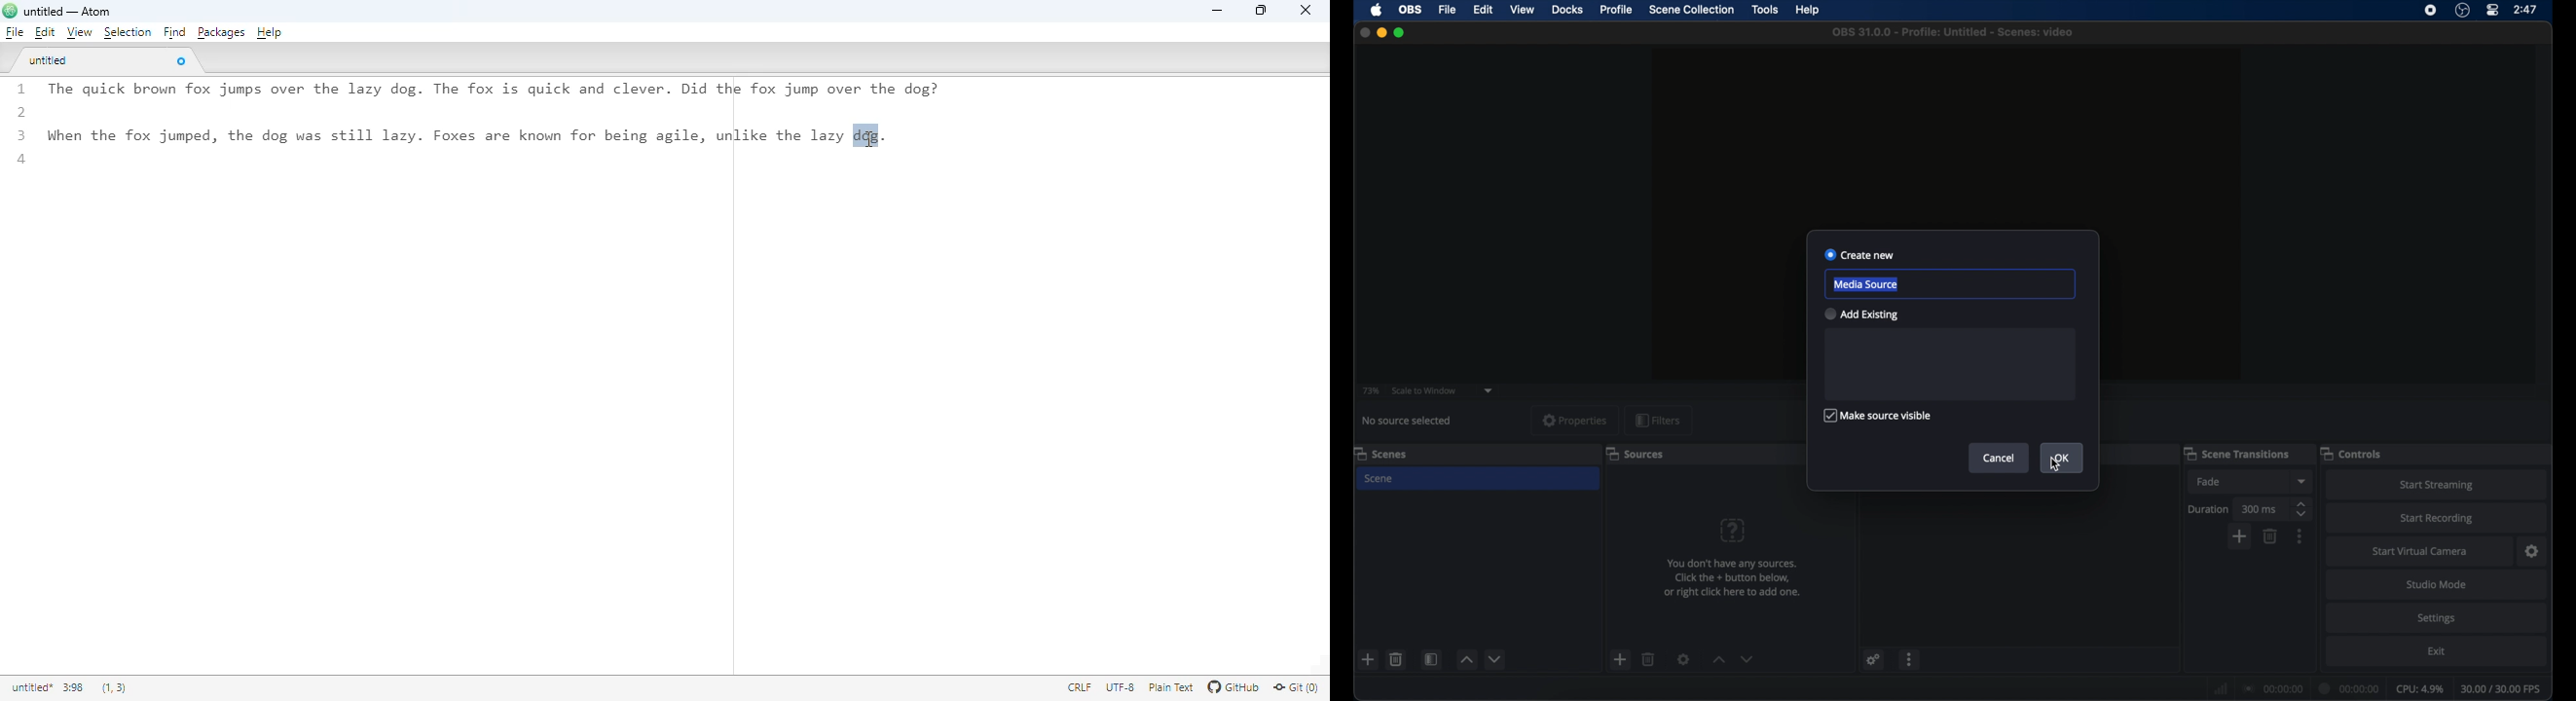  I want to click on exit , so click(2436, 651).